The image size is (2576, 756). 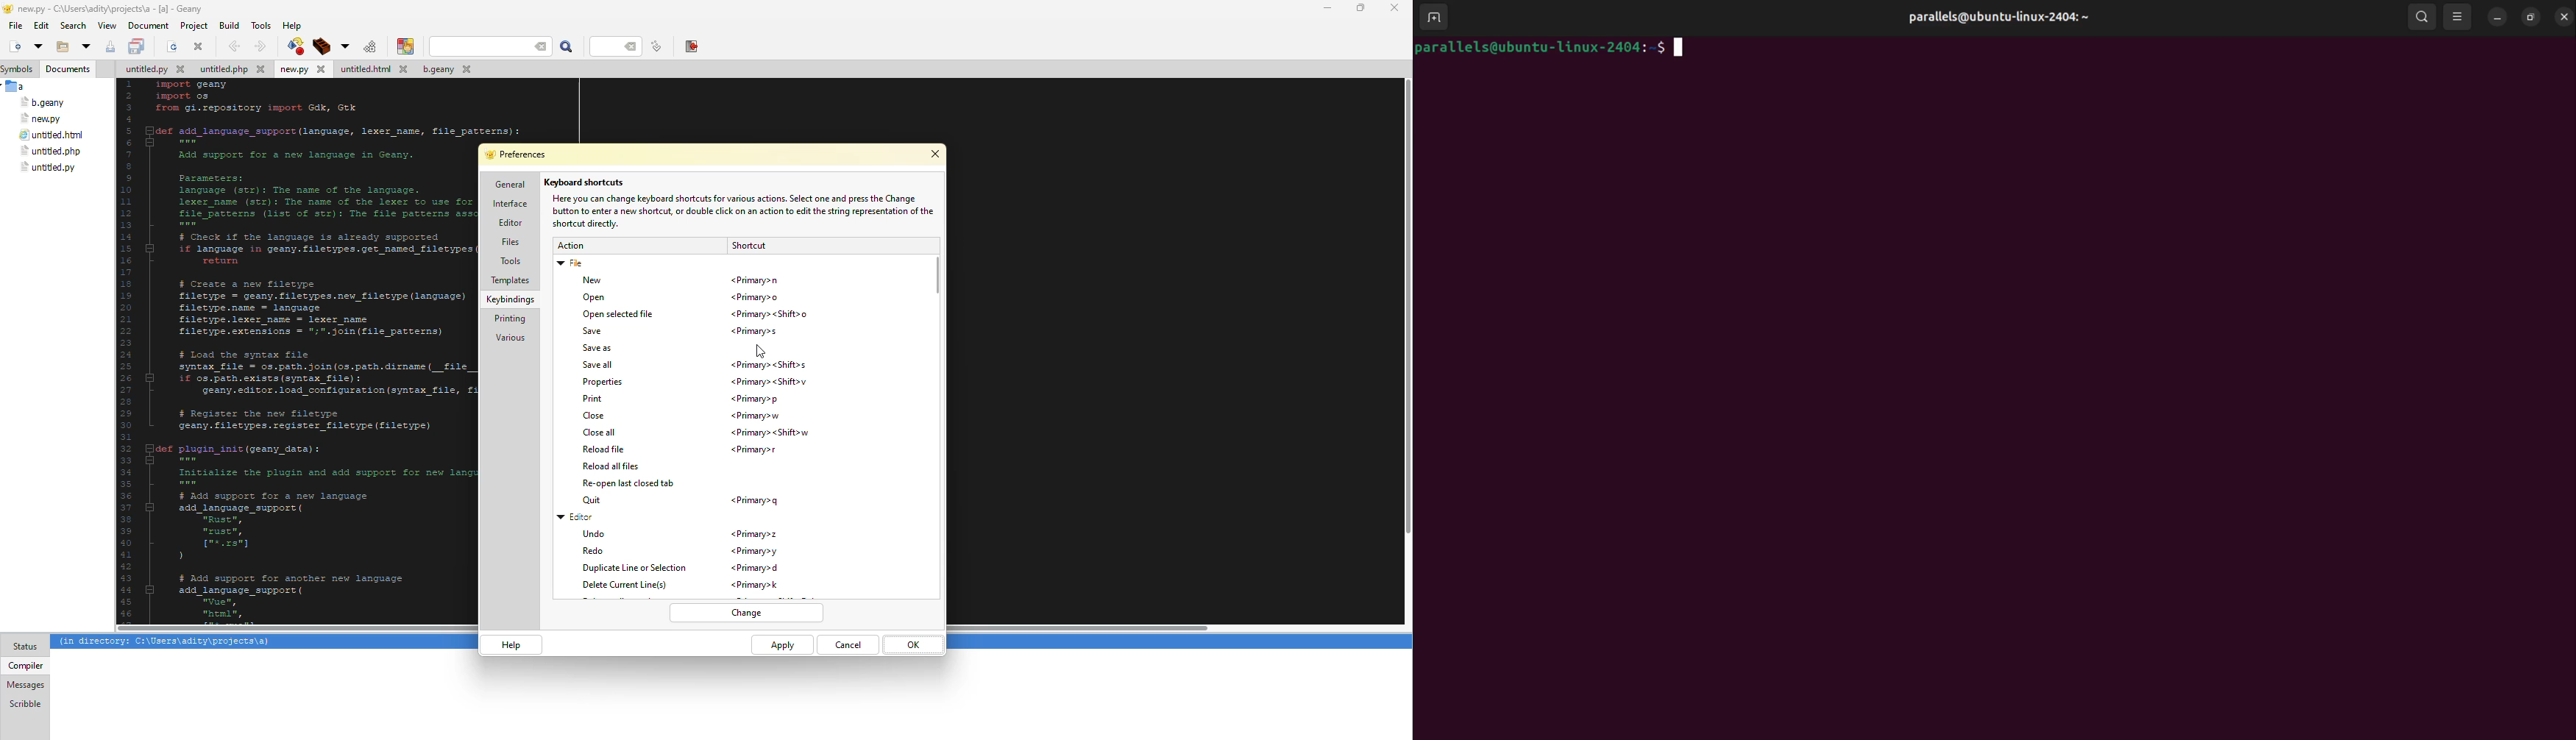 What do you see at coordinates (48, 168) in the screenshot?
I see `file` at bounding box center [48, 168].